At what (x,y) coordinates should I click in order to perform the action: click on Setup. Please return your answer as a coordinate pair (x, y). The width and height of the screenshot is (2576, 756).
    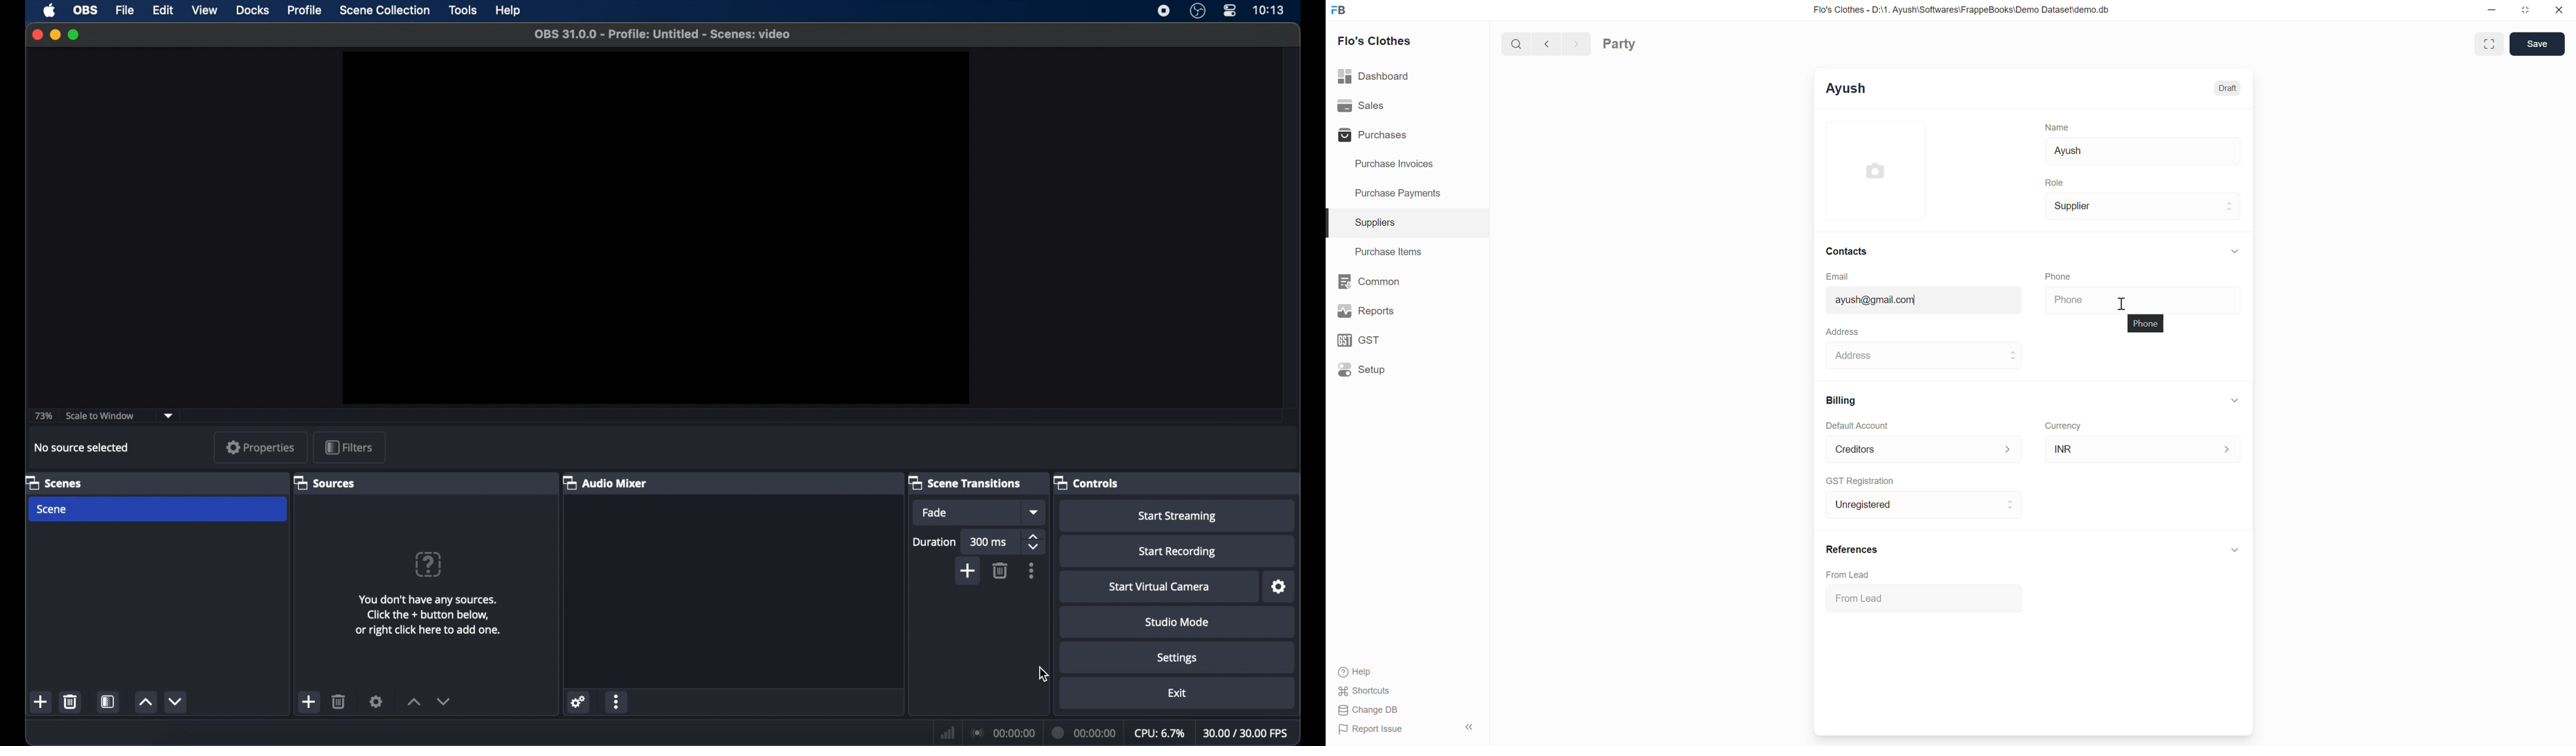
    Looking at the image, I should click on (1407, 370).